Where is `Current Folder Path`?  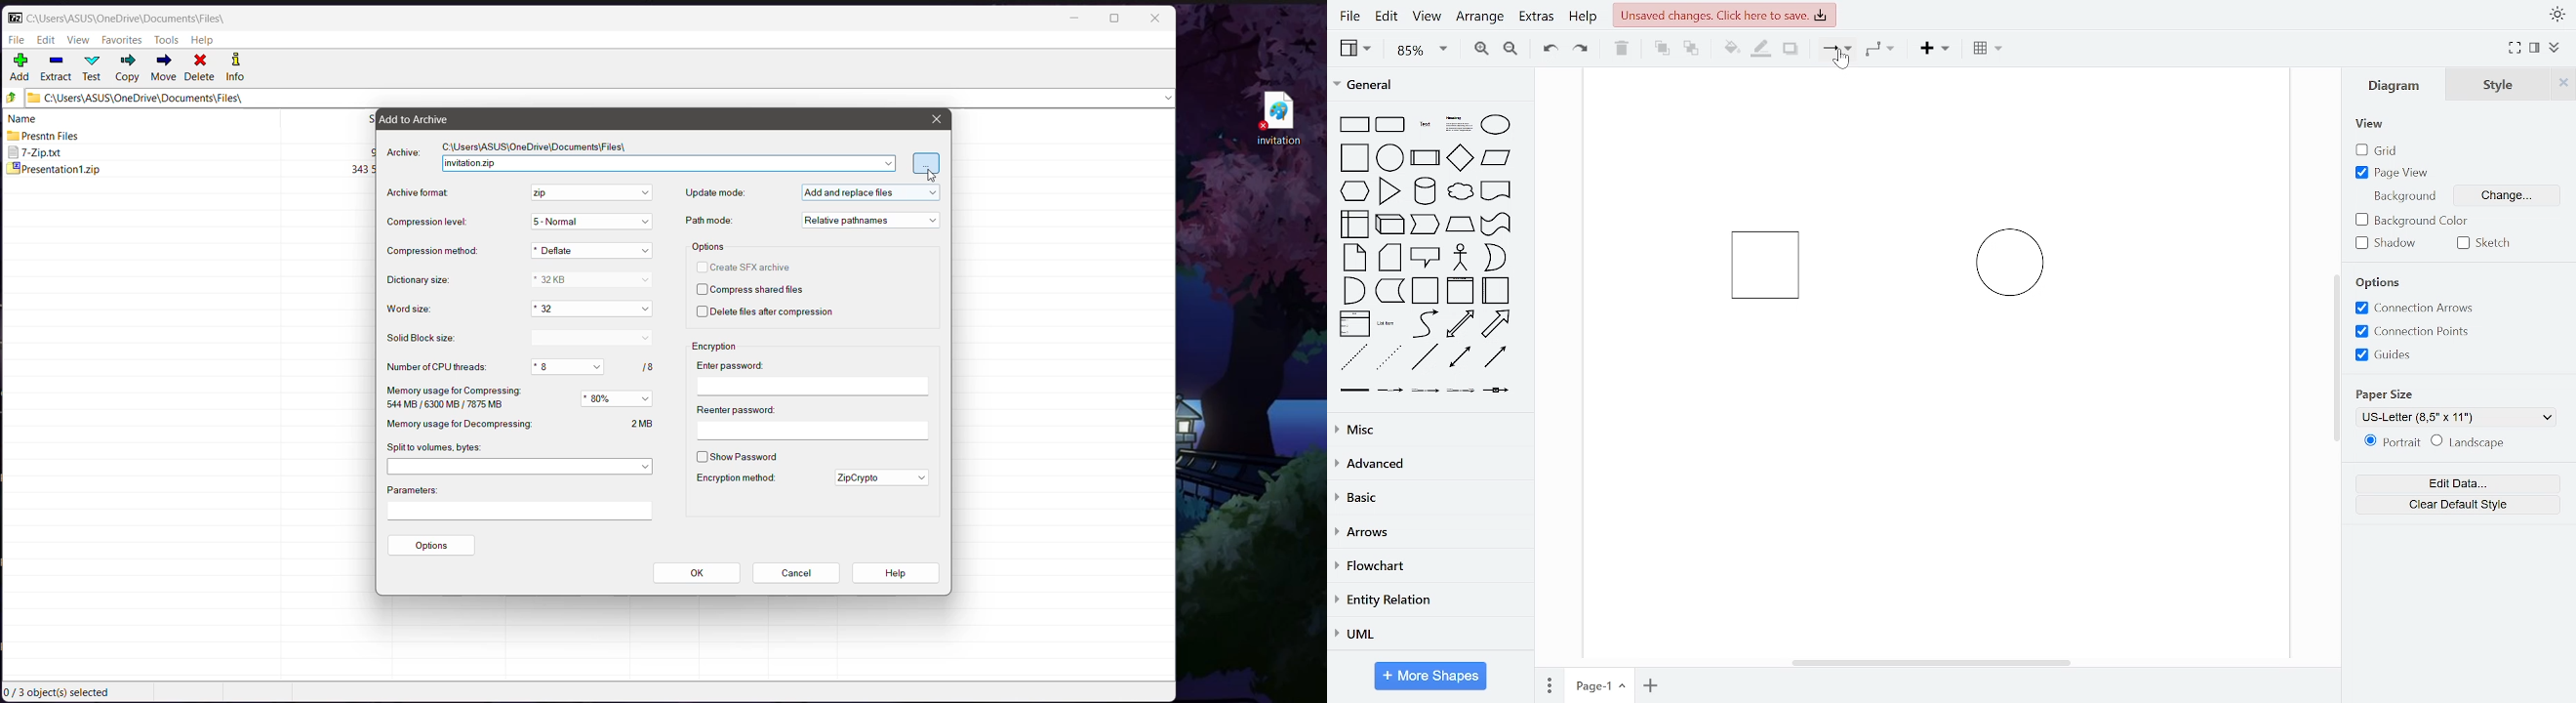 Current Folder Path is located at coordinates (126, 18).